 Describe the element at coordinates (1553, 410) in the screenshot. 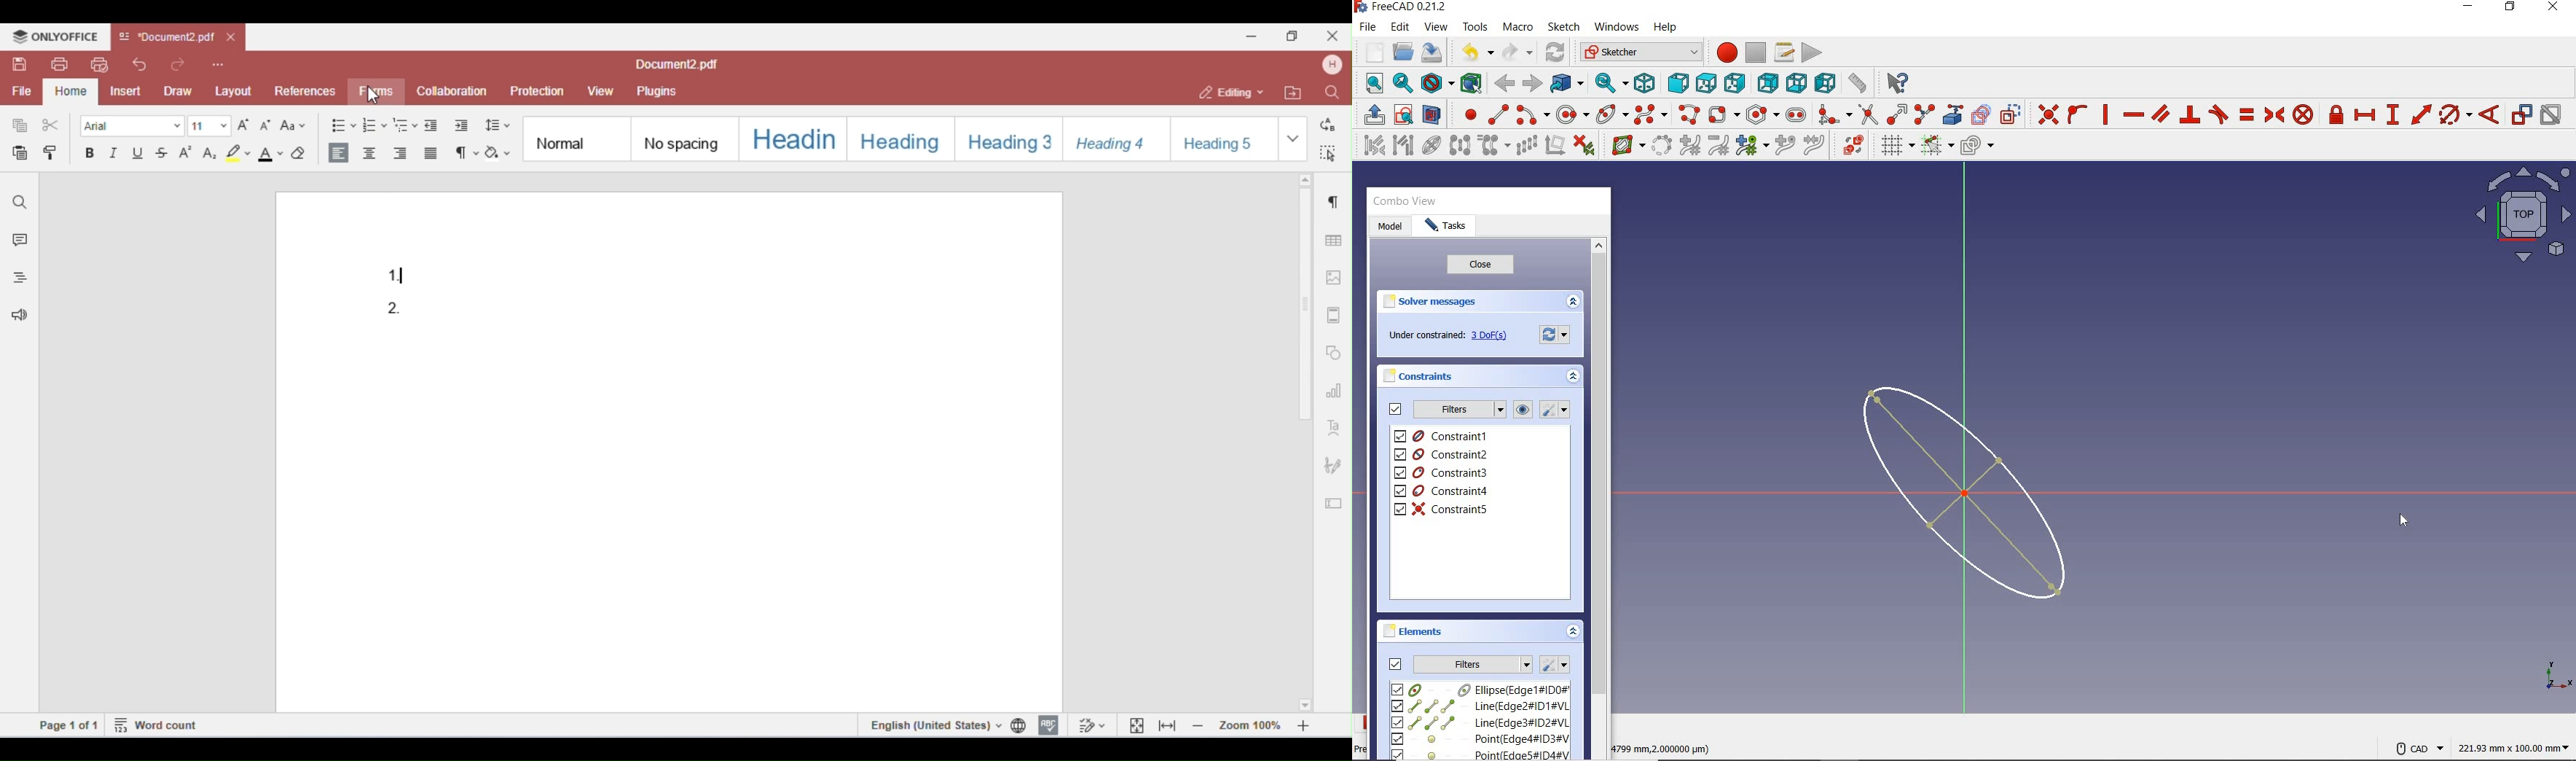

I see `settings` at that location.